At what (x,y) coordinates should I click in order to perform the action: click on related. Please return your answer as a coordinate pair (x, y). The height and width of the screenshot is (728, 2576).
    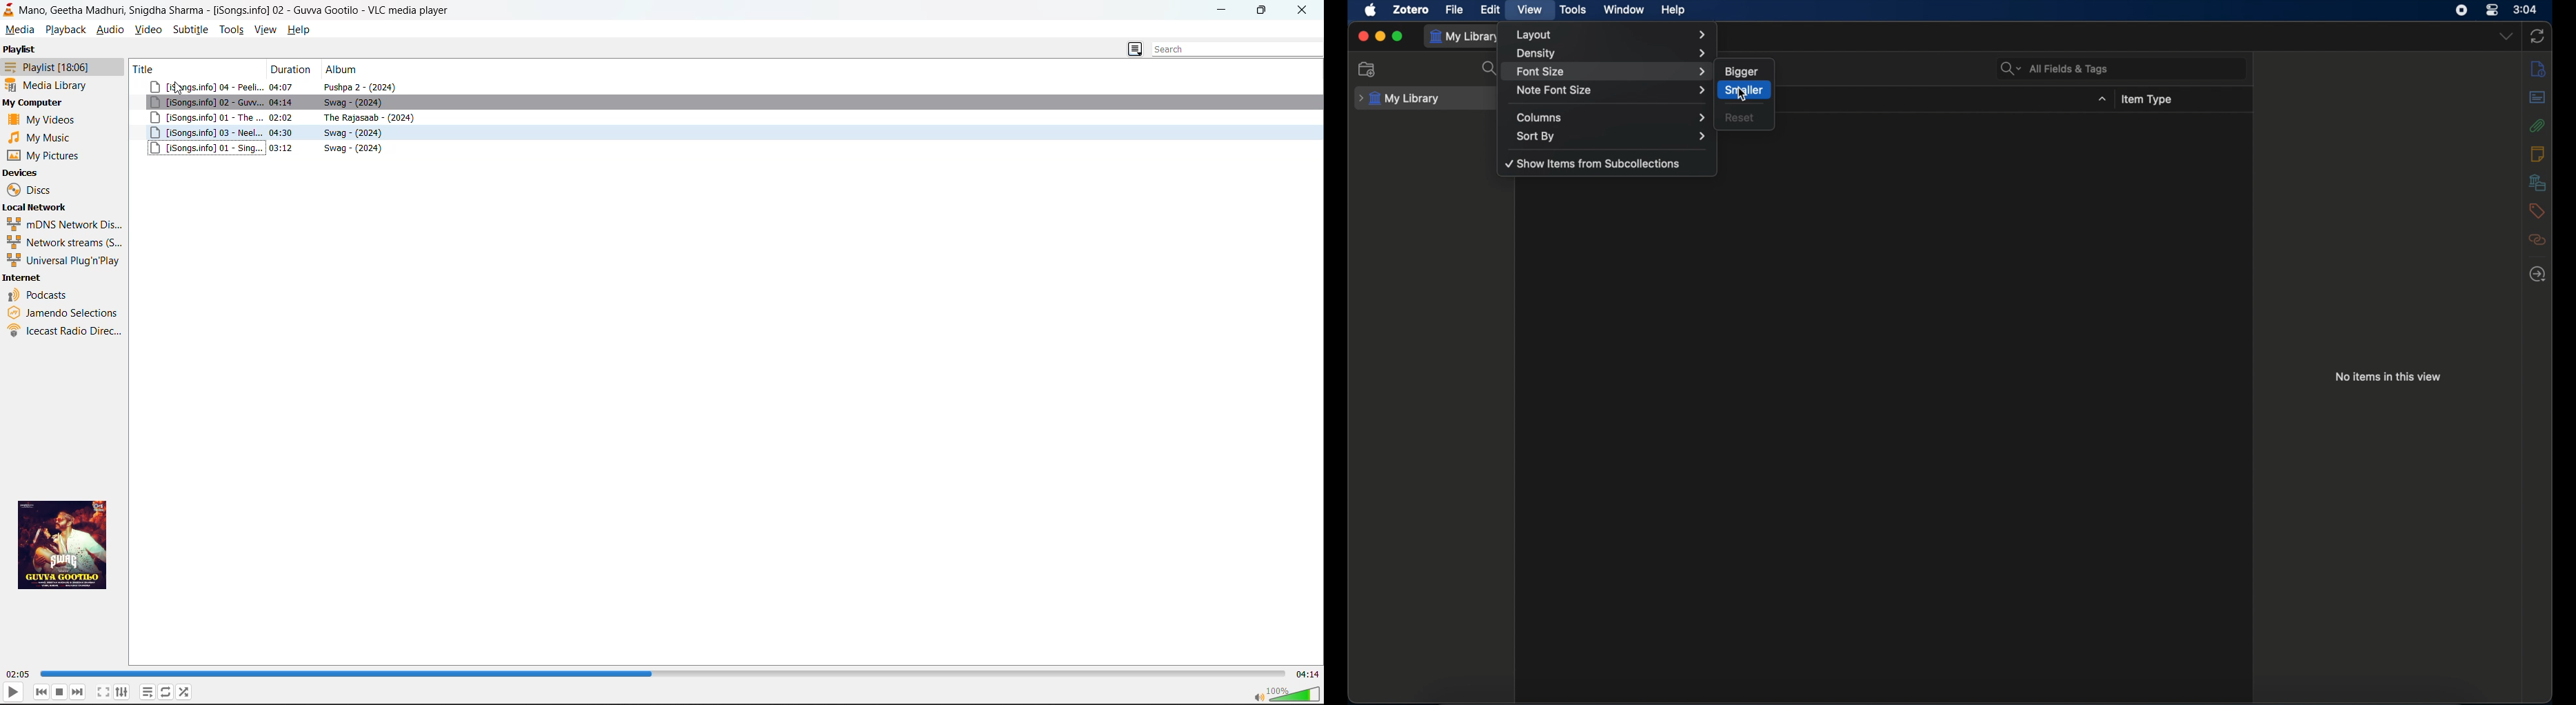
    Looking at the image, I should click on (2537, 240).